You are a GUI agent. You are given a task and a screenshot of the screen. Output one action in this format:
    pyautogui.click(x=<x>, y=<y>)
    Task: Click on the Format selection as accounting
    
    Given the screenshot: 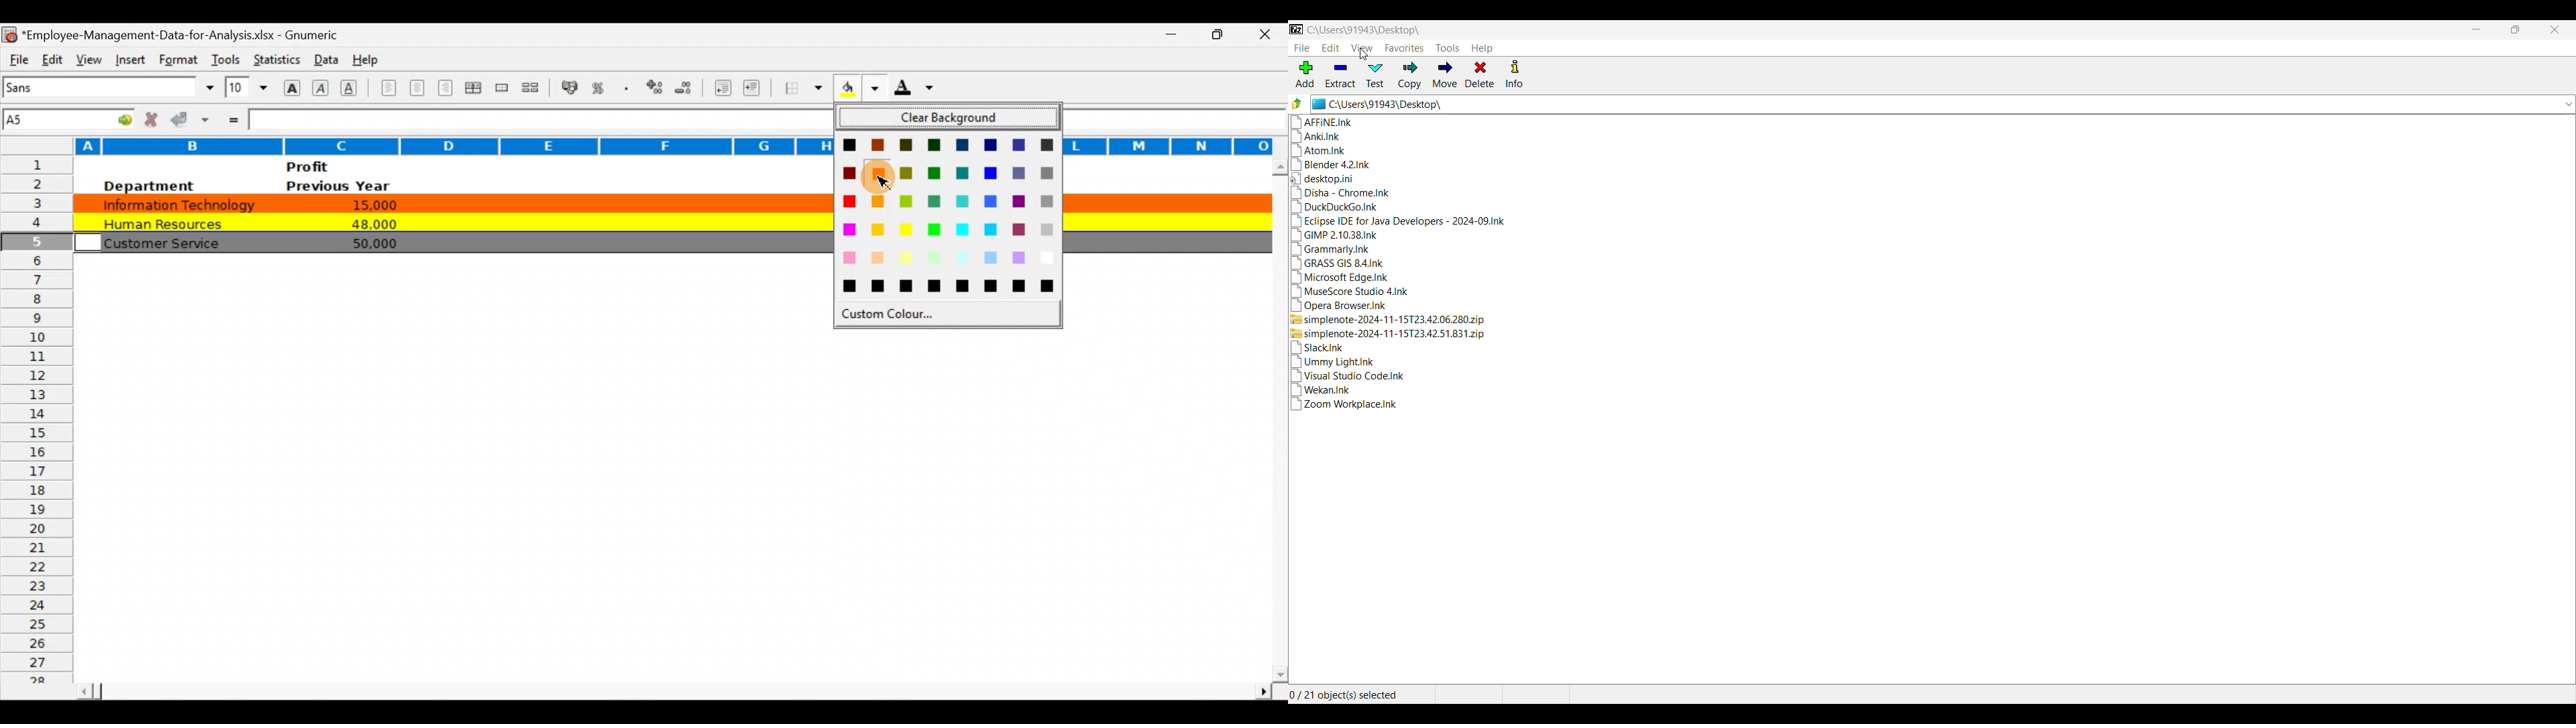 What is the action you would take?
    pyautogui.click(x=570, y=86)
    